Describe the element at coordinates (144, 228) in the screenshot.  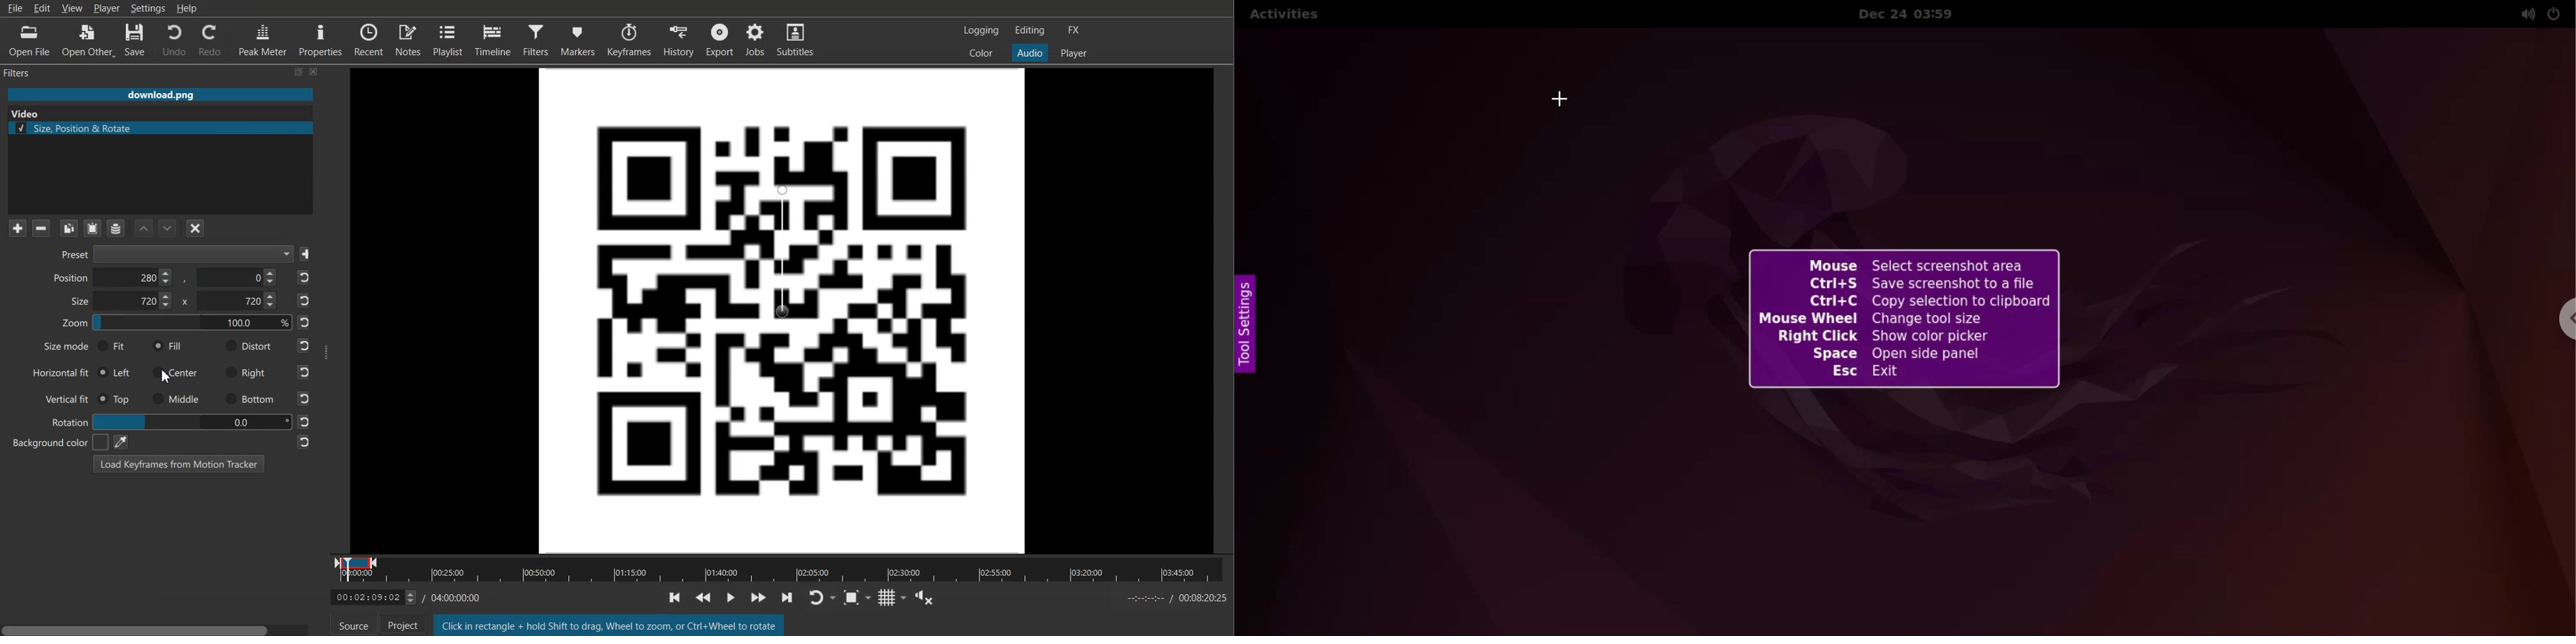
I see `Move filter up` at that location.